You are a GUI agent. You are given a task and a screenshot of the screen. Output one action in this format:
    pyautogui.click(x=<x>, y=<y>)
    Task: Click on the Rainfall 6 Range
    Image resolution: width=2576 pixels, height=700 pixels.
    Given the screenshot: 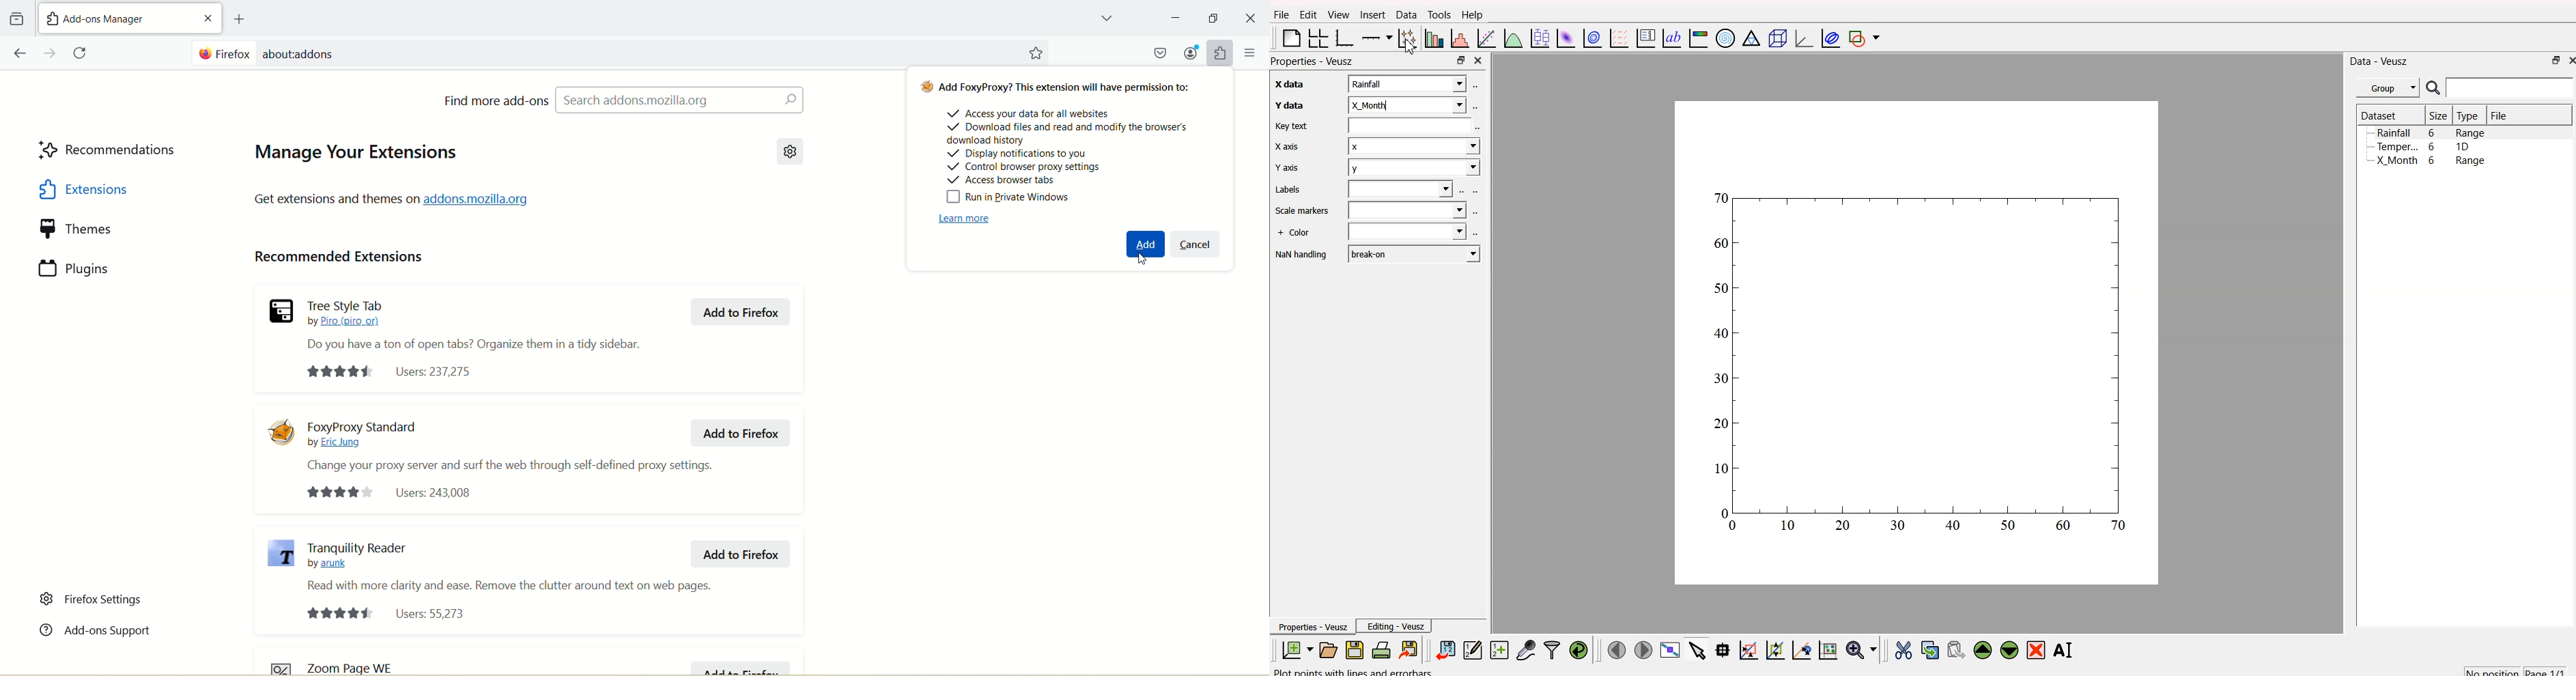 What is the action you would take?
    pyautogui.click(x=2433, y=132)
    